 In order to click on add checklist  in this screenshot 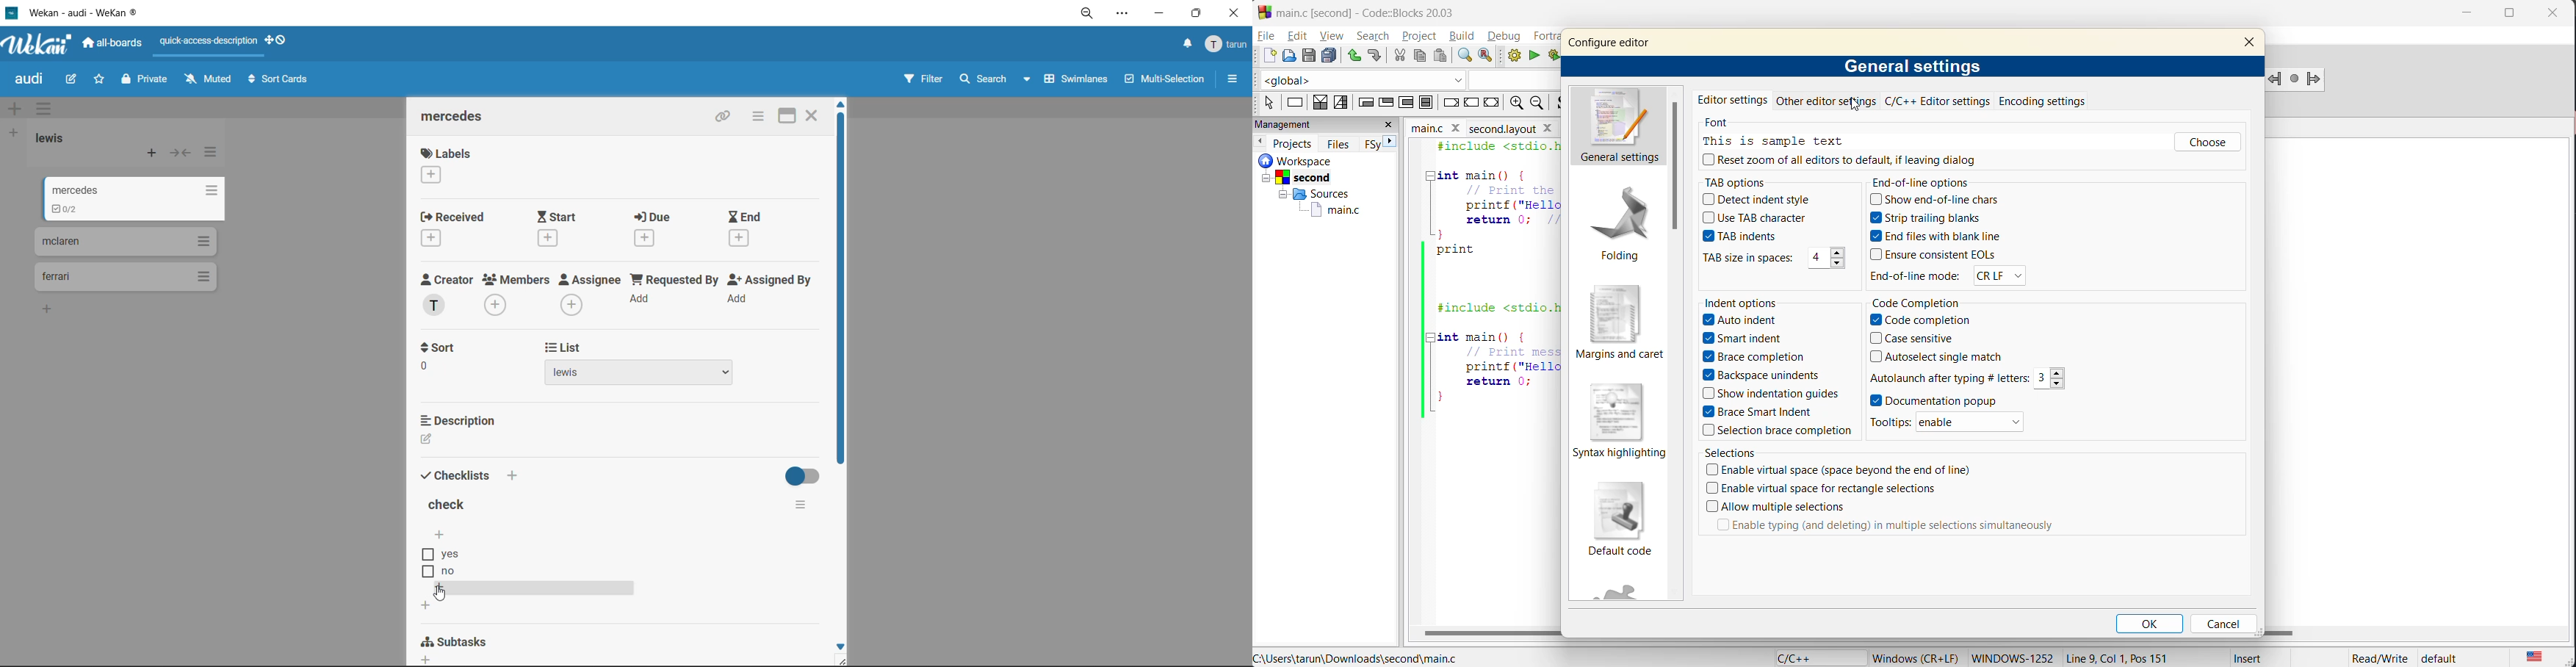, I will do `click(442, 534)`.